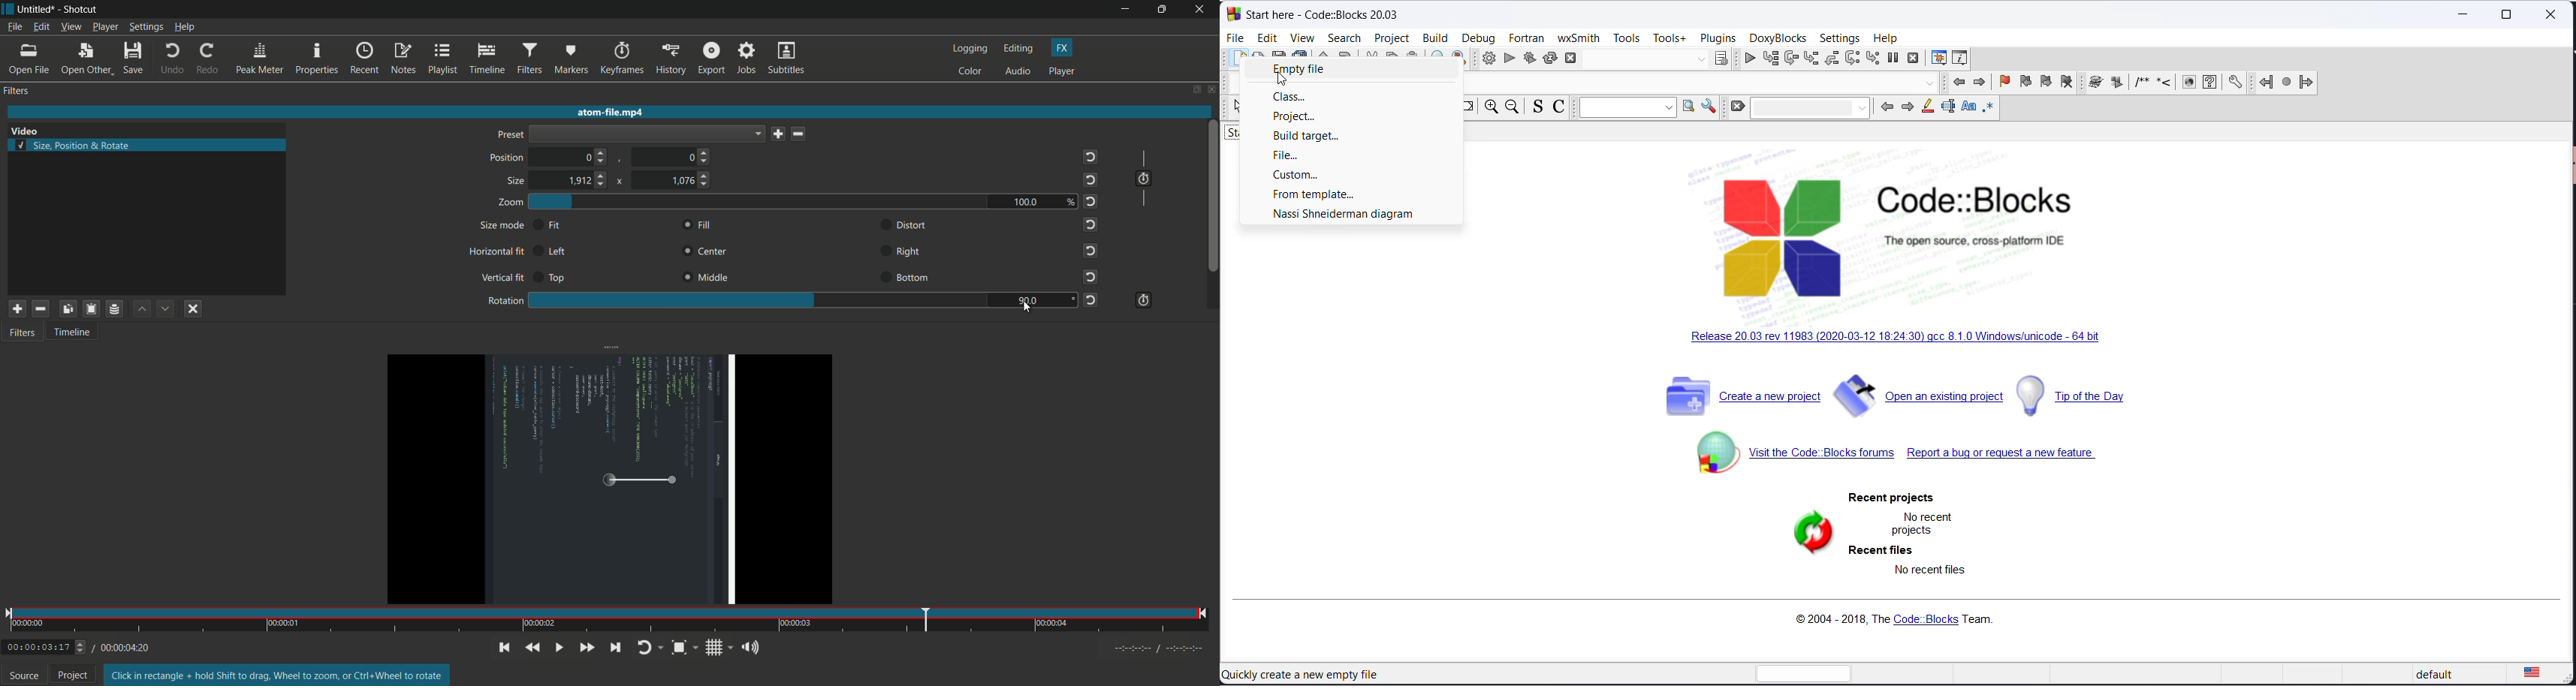 This screenshot has height=700, width=2576. I want to click on HTML, so click(2188, 84).